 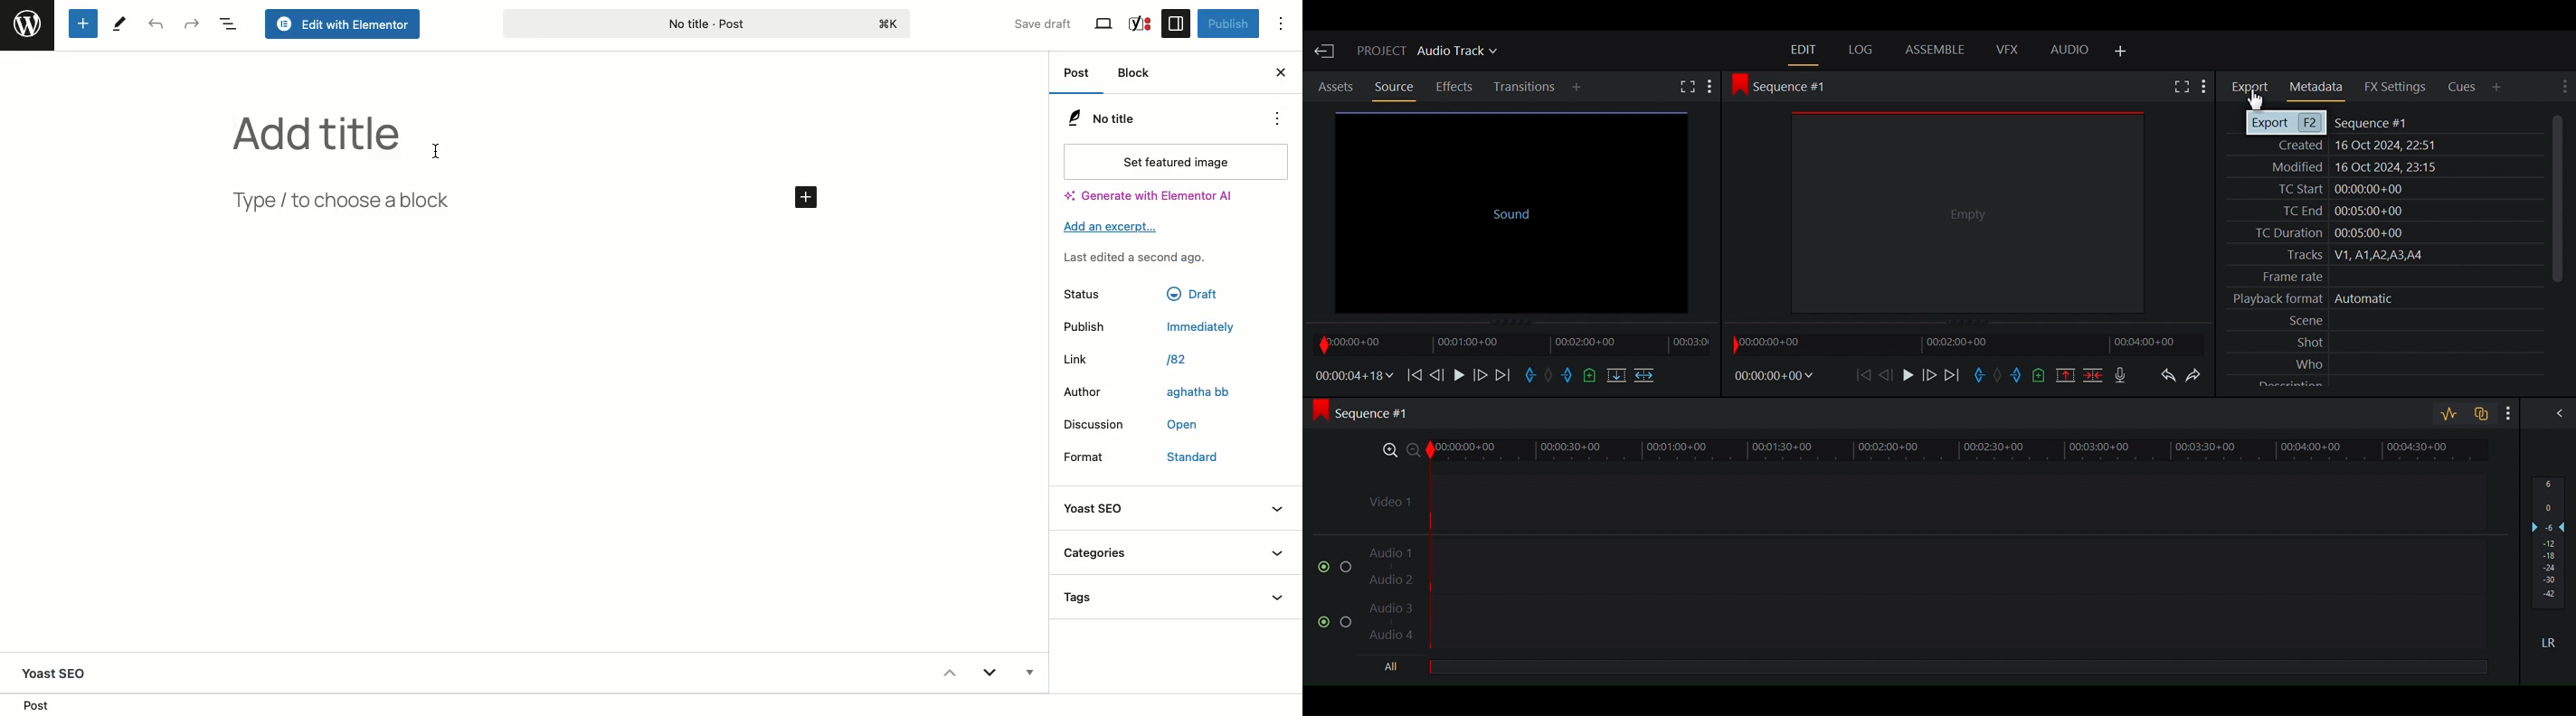 I want to click on Sidebar, so click(x=1176, y=23).